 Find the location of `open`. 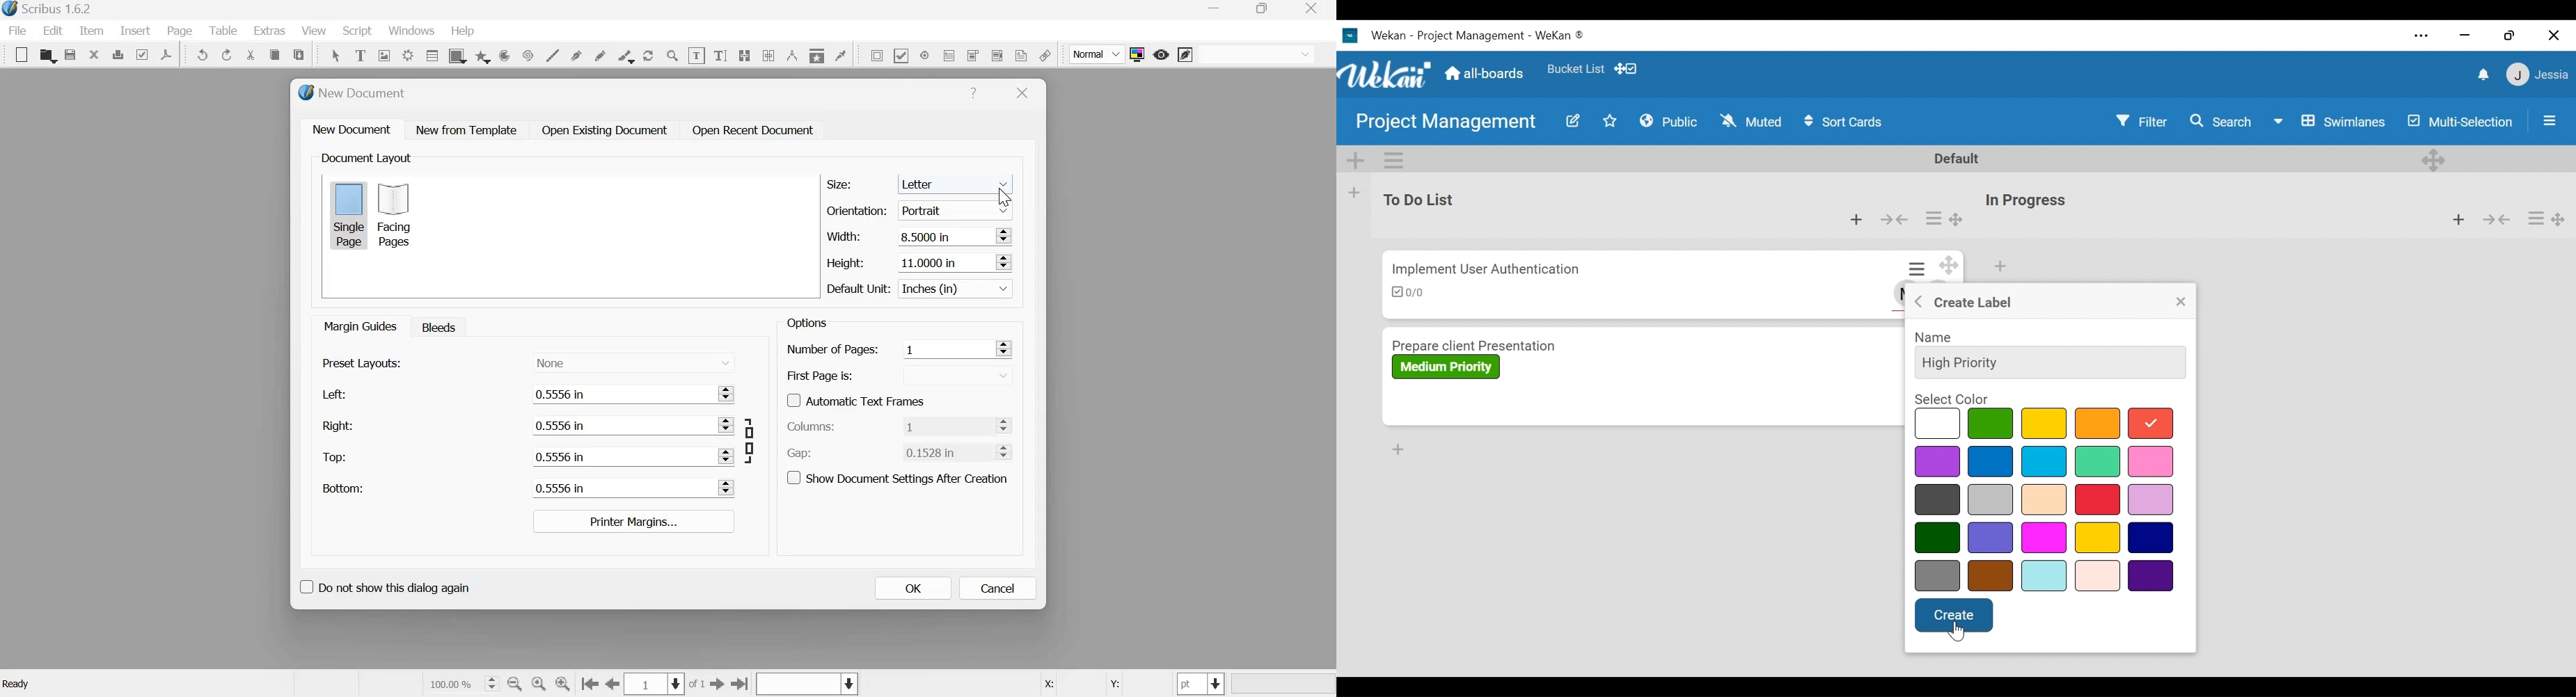

open is located at coordinates (47, 56).